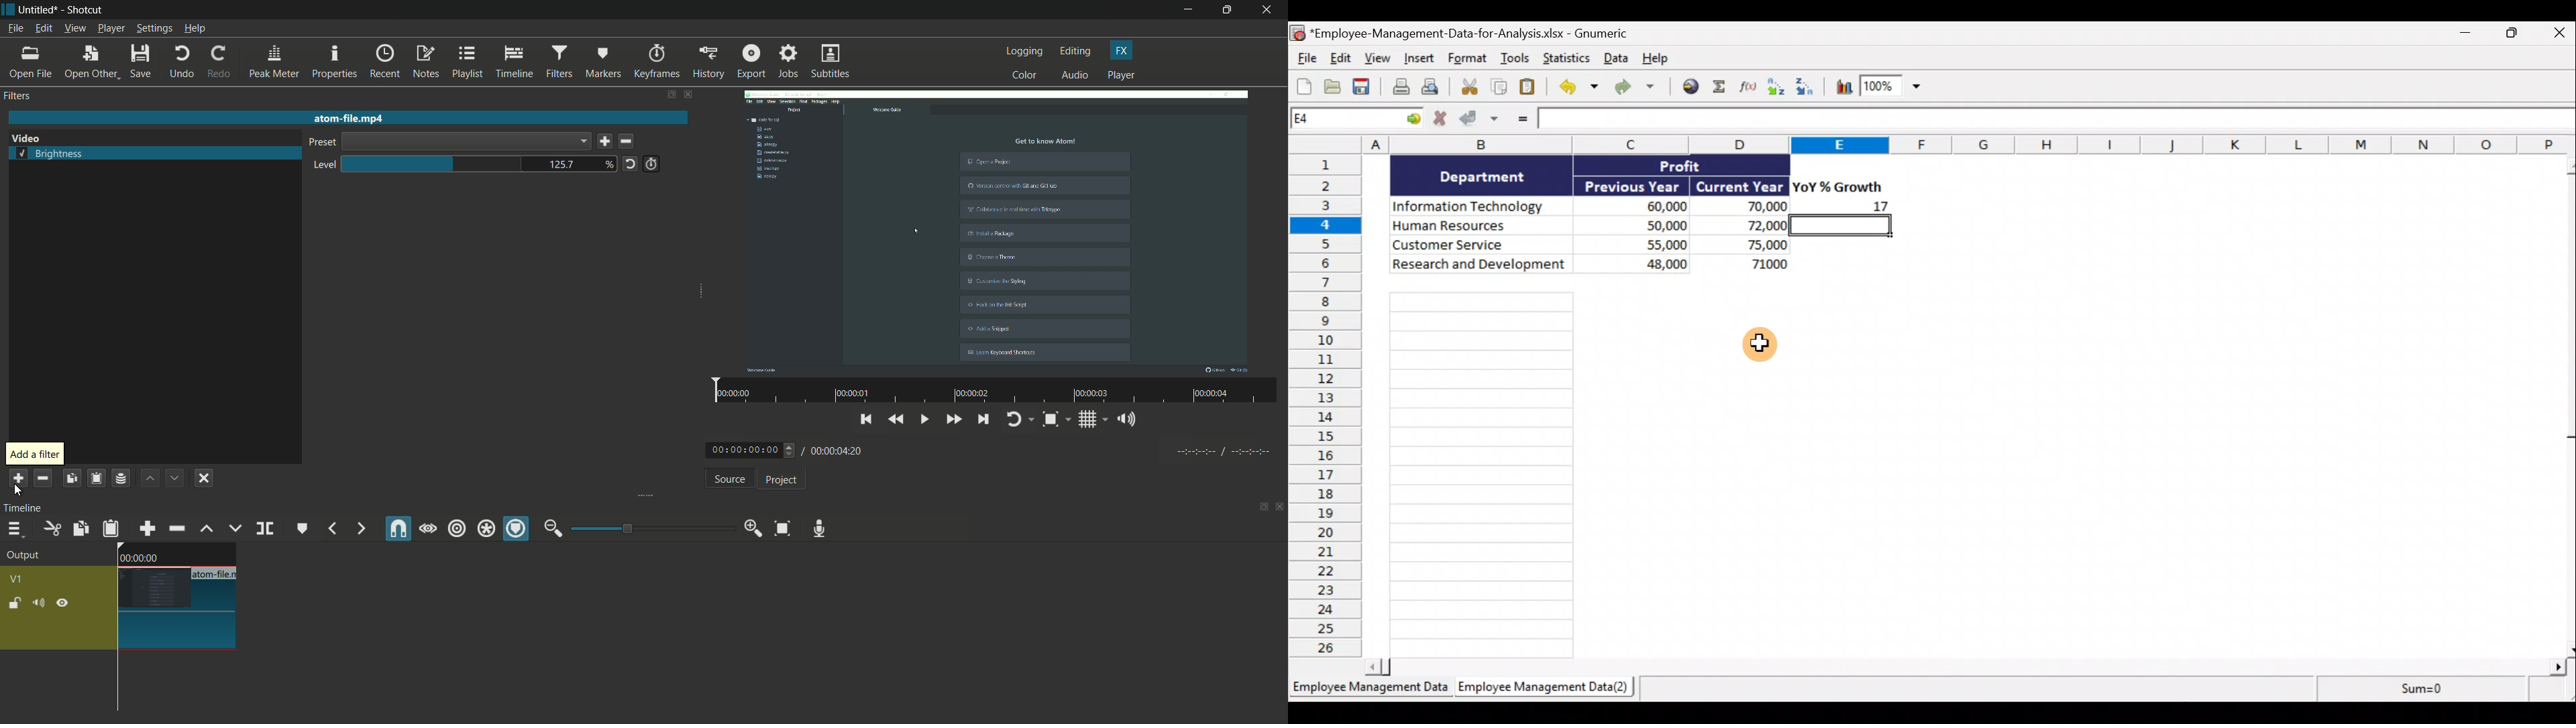  What do you see at coordinates (1376, 58) in the screenshot?
I see `View` at bounding box center [1376, 58].